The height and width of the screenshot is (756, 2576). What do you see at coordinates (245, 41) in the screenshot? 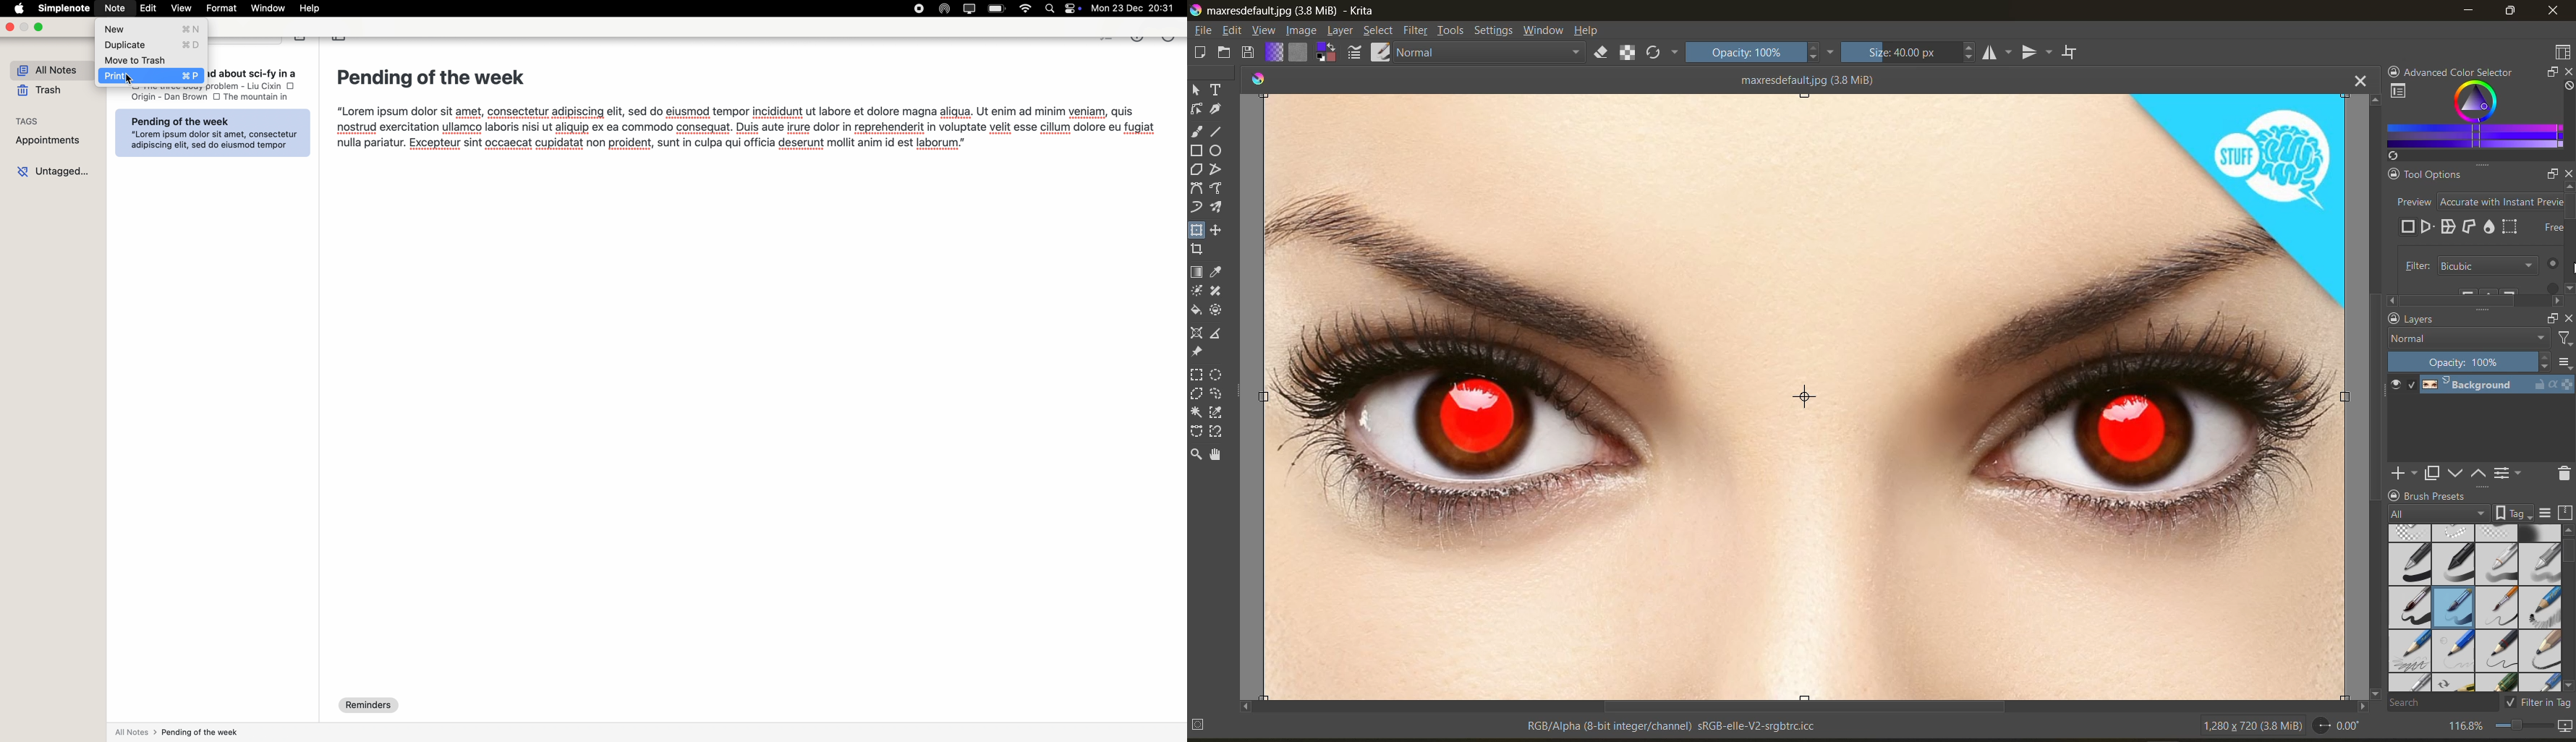
I see `search bar` at bounding box center [245, 41].